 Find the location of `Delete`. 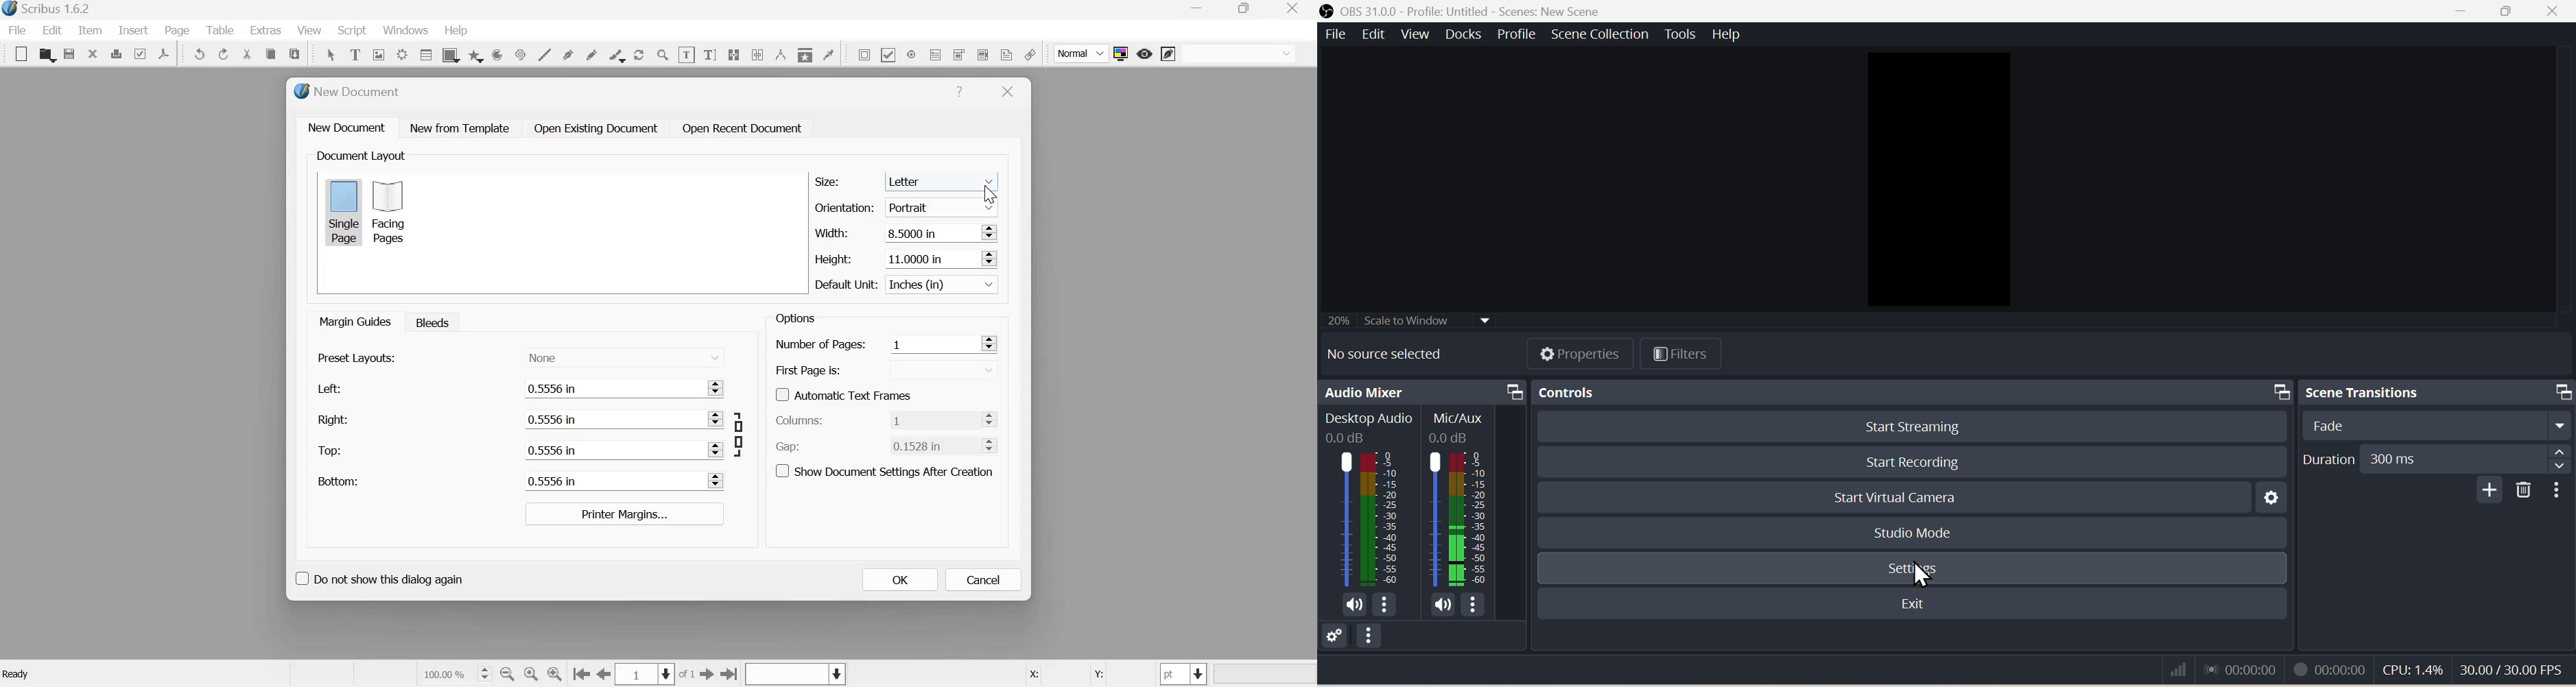

Delete is located at coordinates (2521, 491).